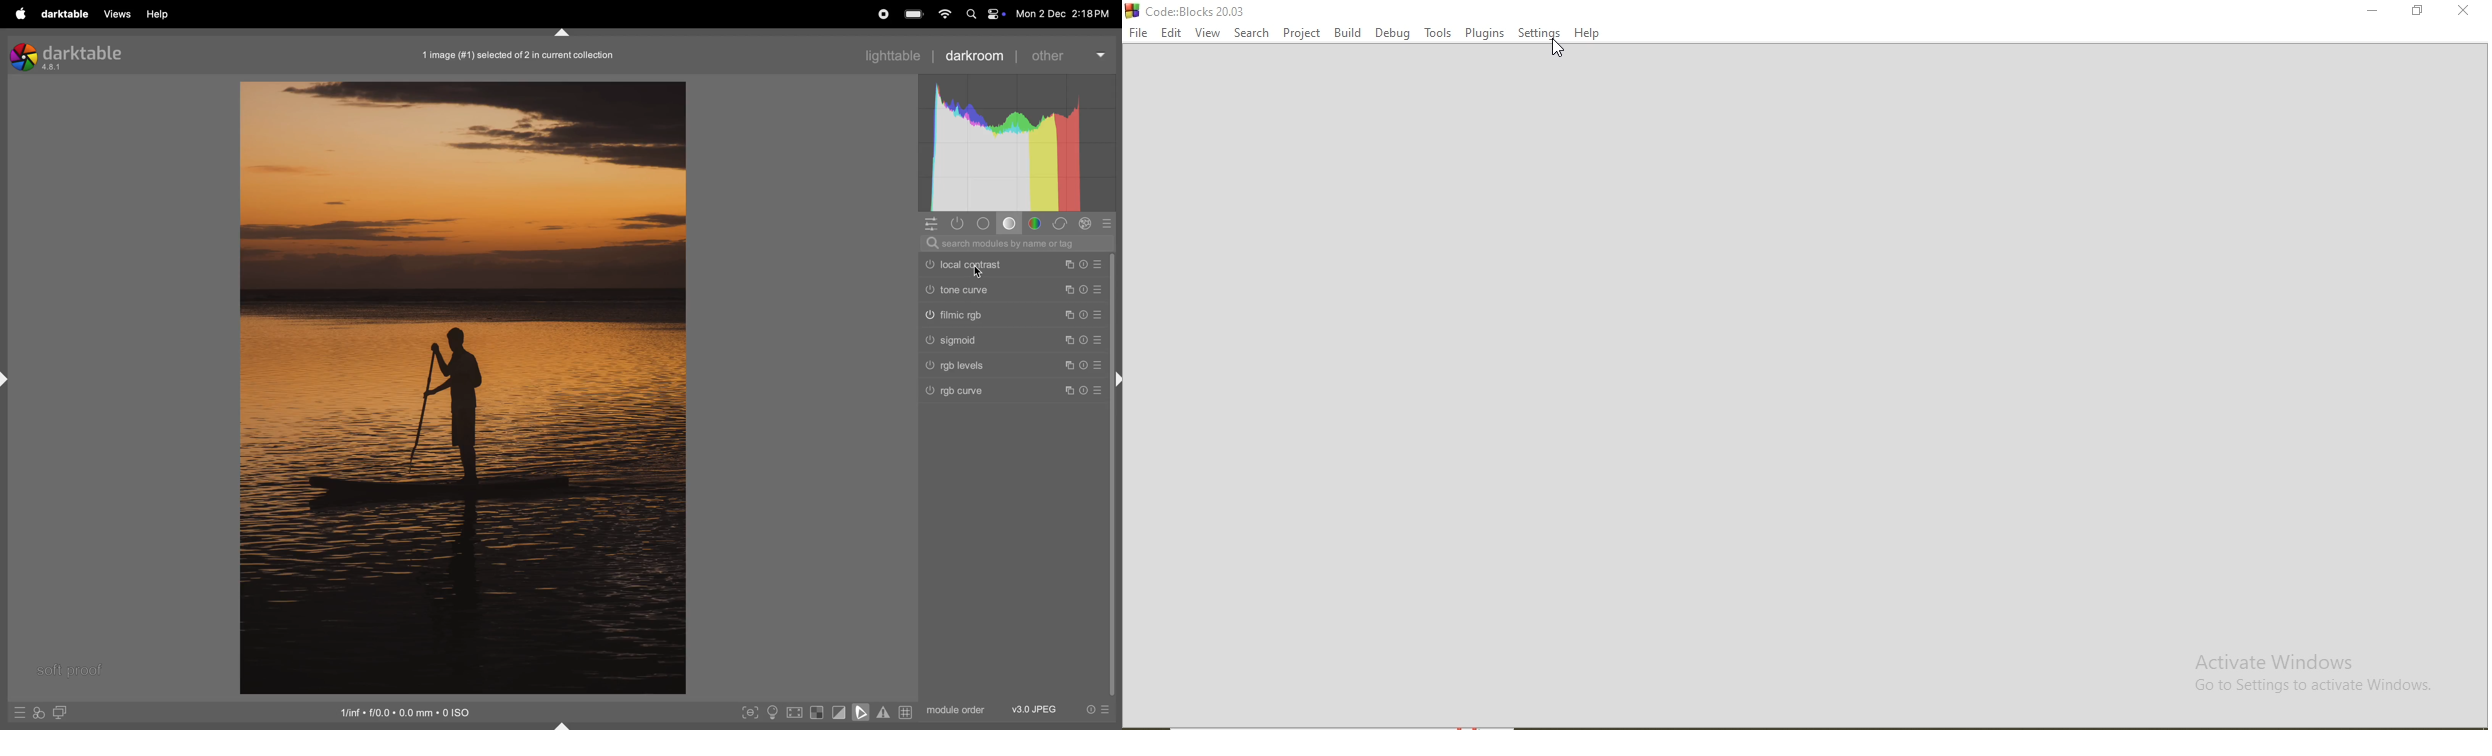  Describe the element at coordinates (71, 56) in the screenshot. I see `Darktable` at that location.